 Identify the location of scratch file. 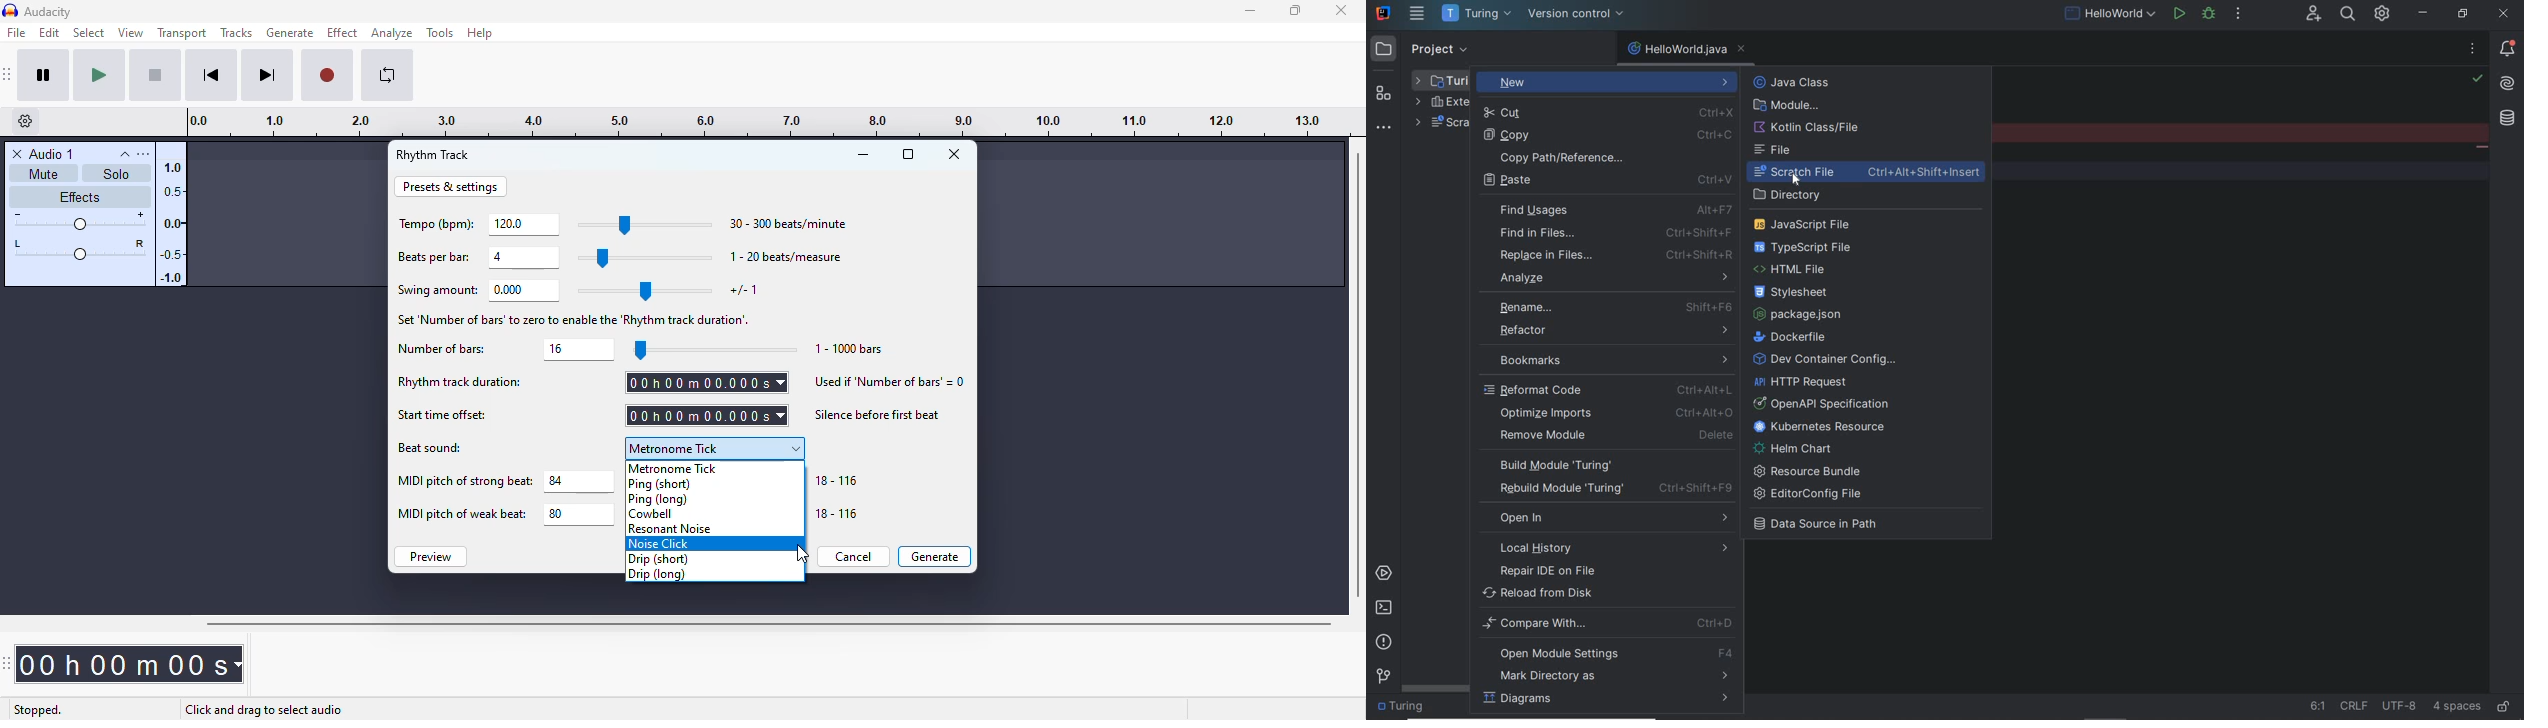
(1871, 173).